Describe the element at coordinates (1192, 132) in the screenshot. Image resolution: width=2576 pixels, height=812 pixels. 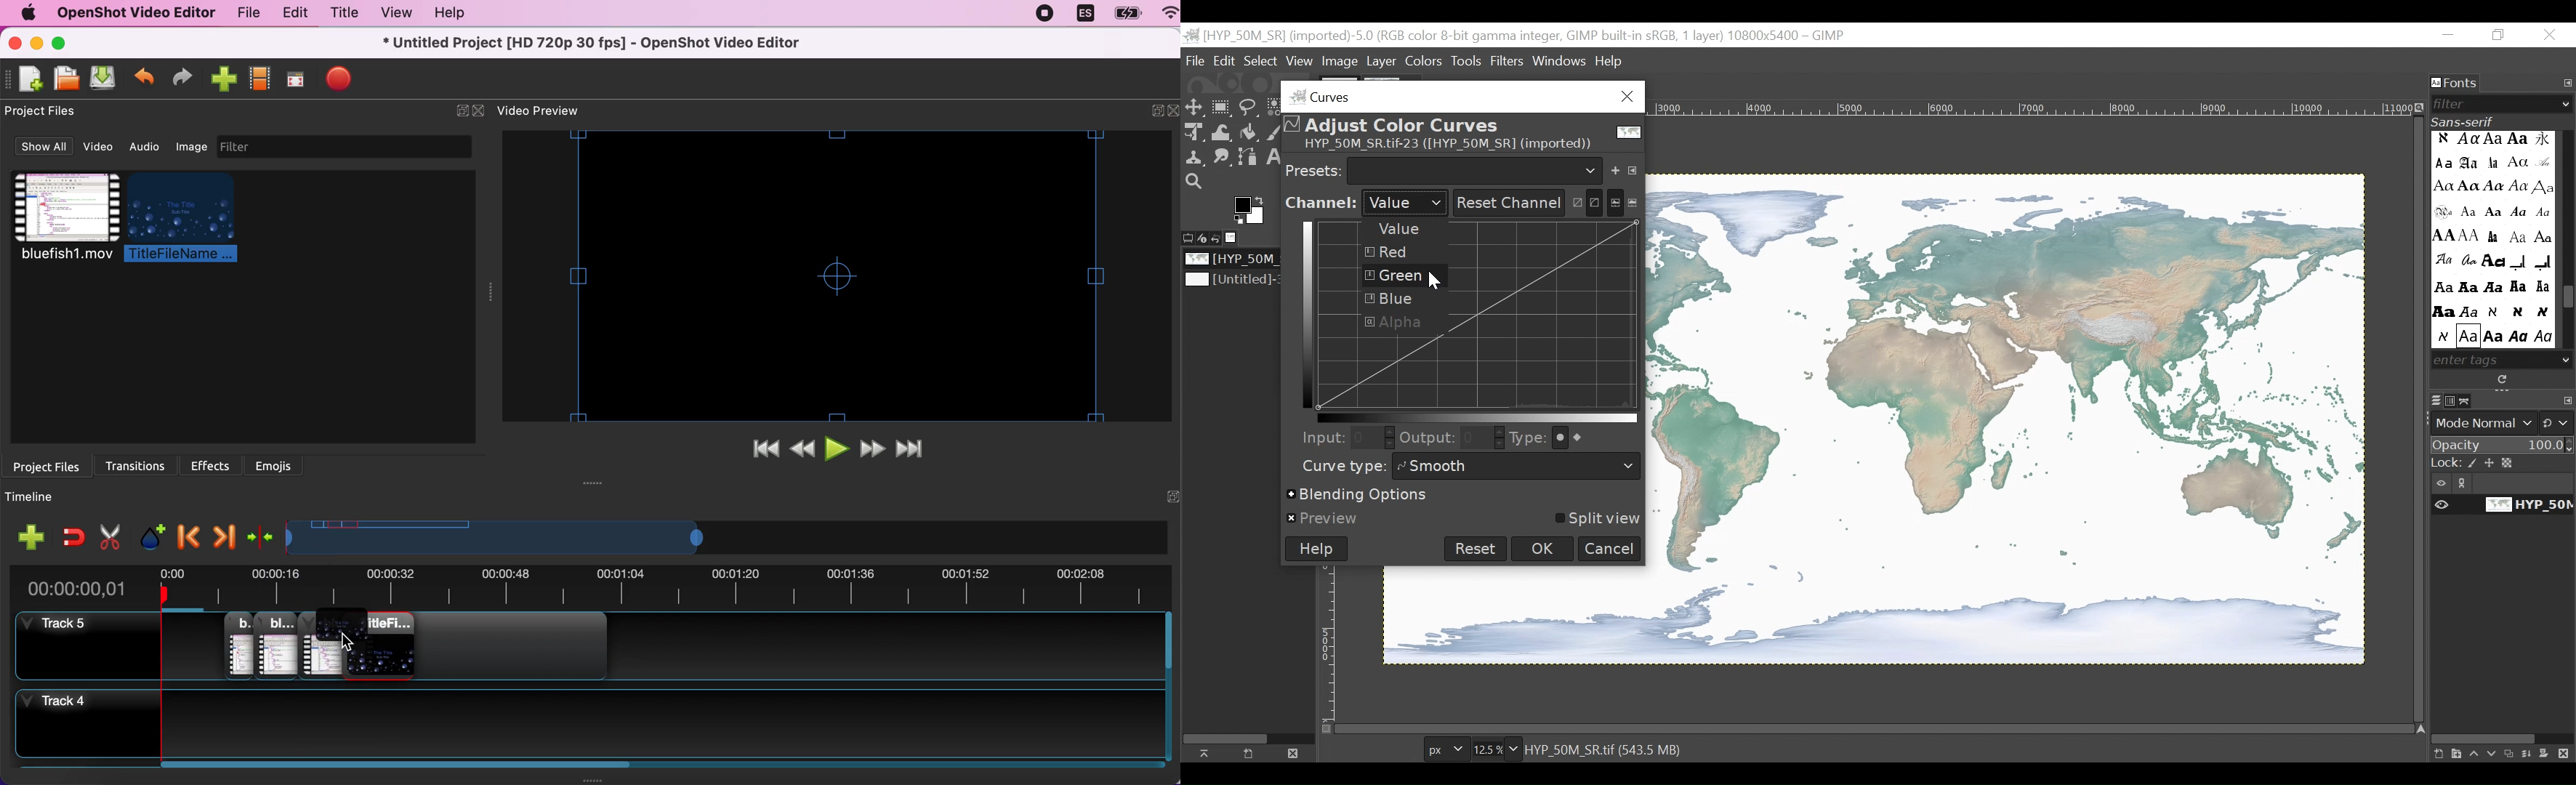
I see `Unified Transform tool` at that location.